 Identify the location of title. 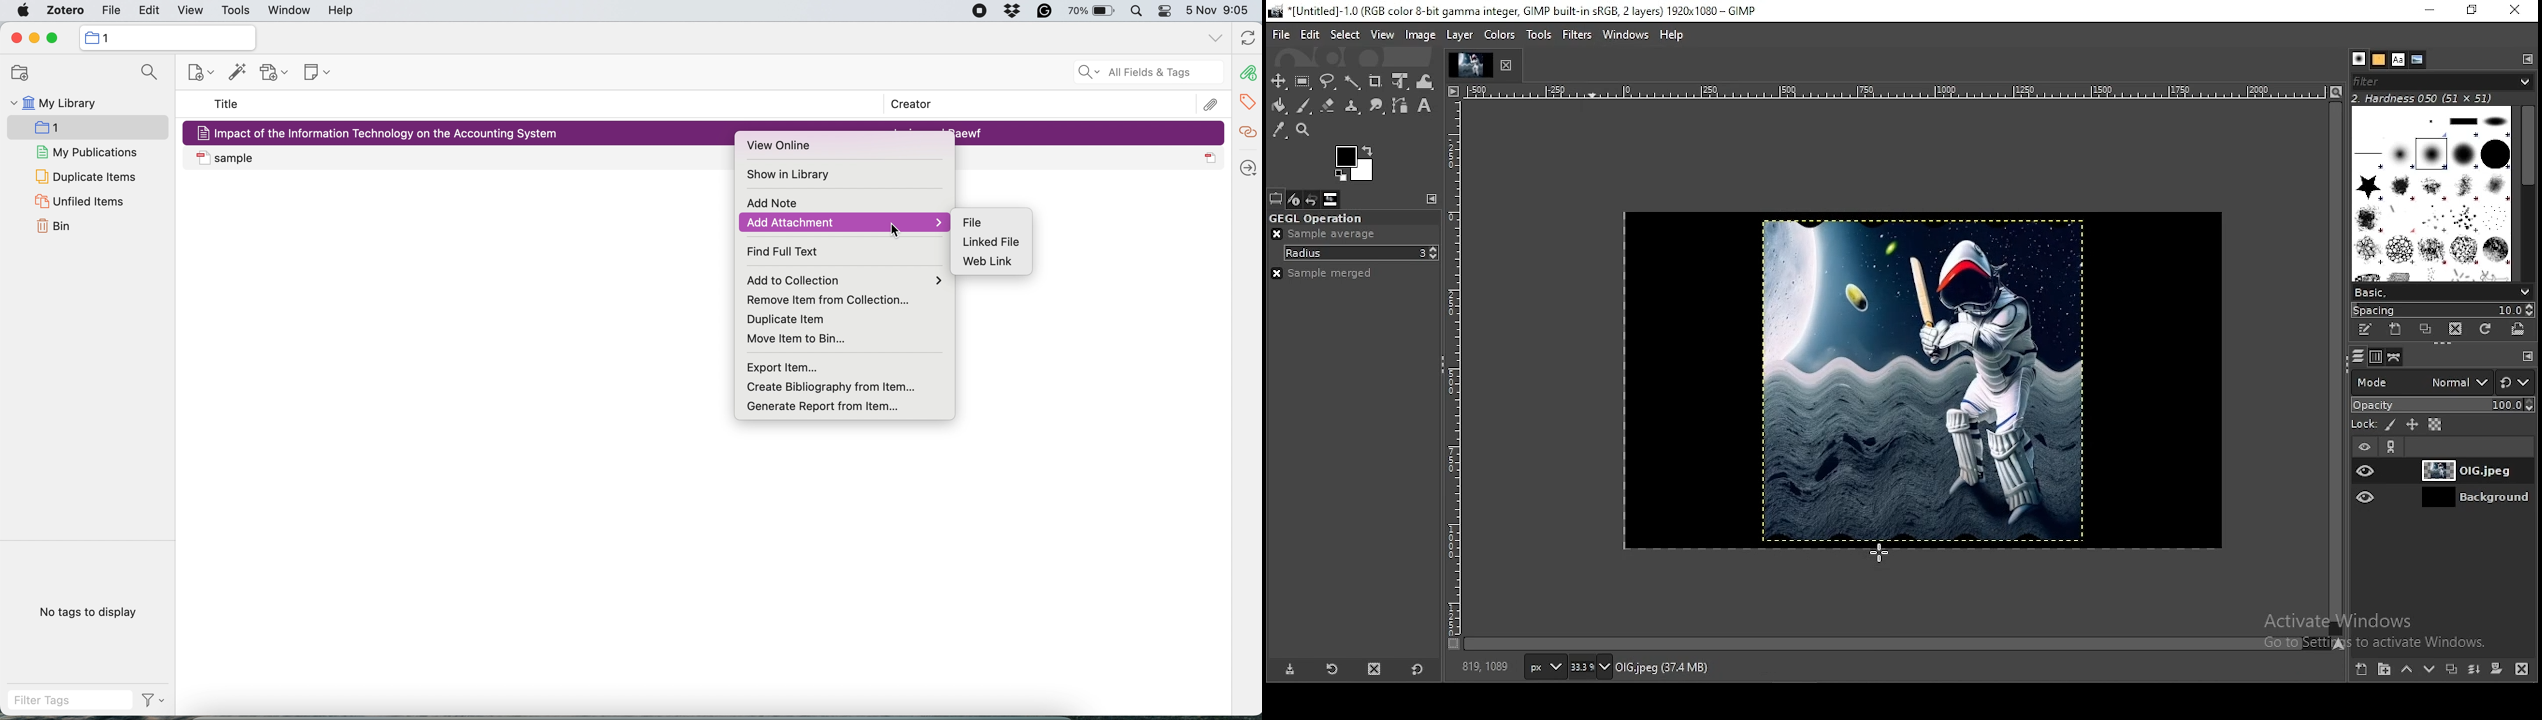
(227, 105).